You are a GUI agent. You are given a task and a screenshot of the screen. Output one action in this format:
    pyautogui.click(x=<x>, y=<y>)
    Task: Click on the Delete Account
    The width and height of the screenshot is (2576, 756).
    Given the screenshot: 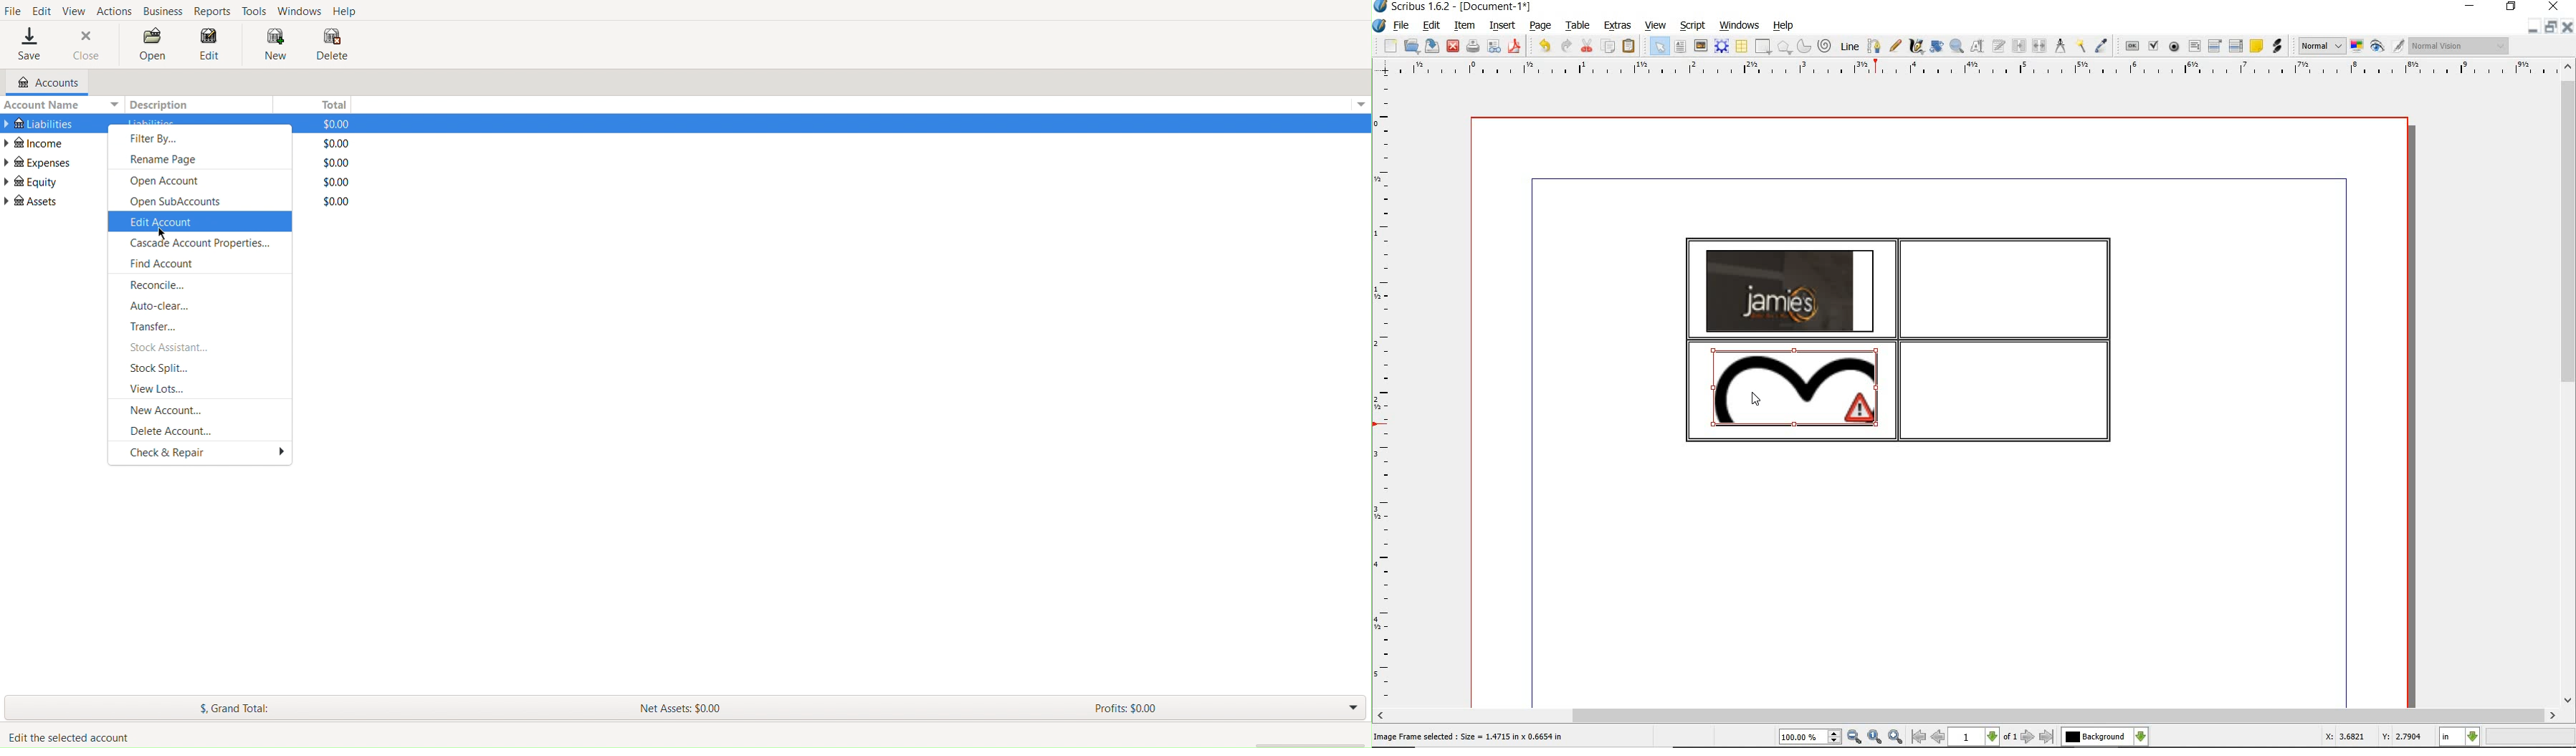 What is the action you would take?
    pyautogui.click(x=172, y=430)
    